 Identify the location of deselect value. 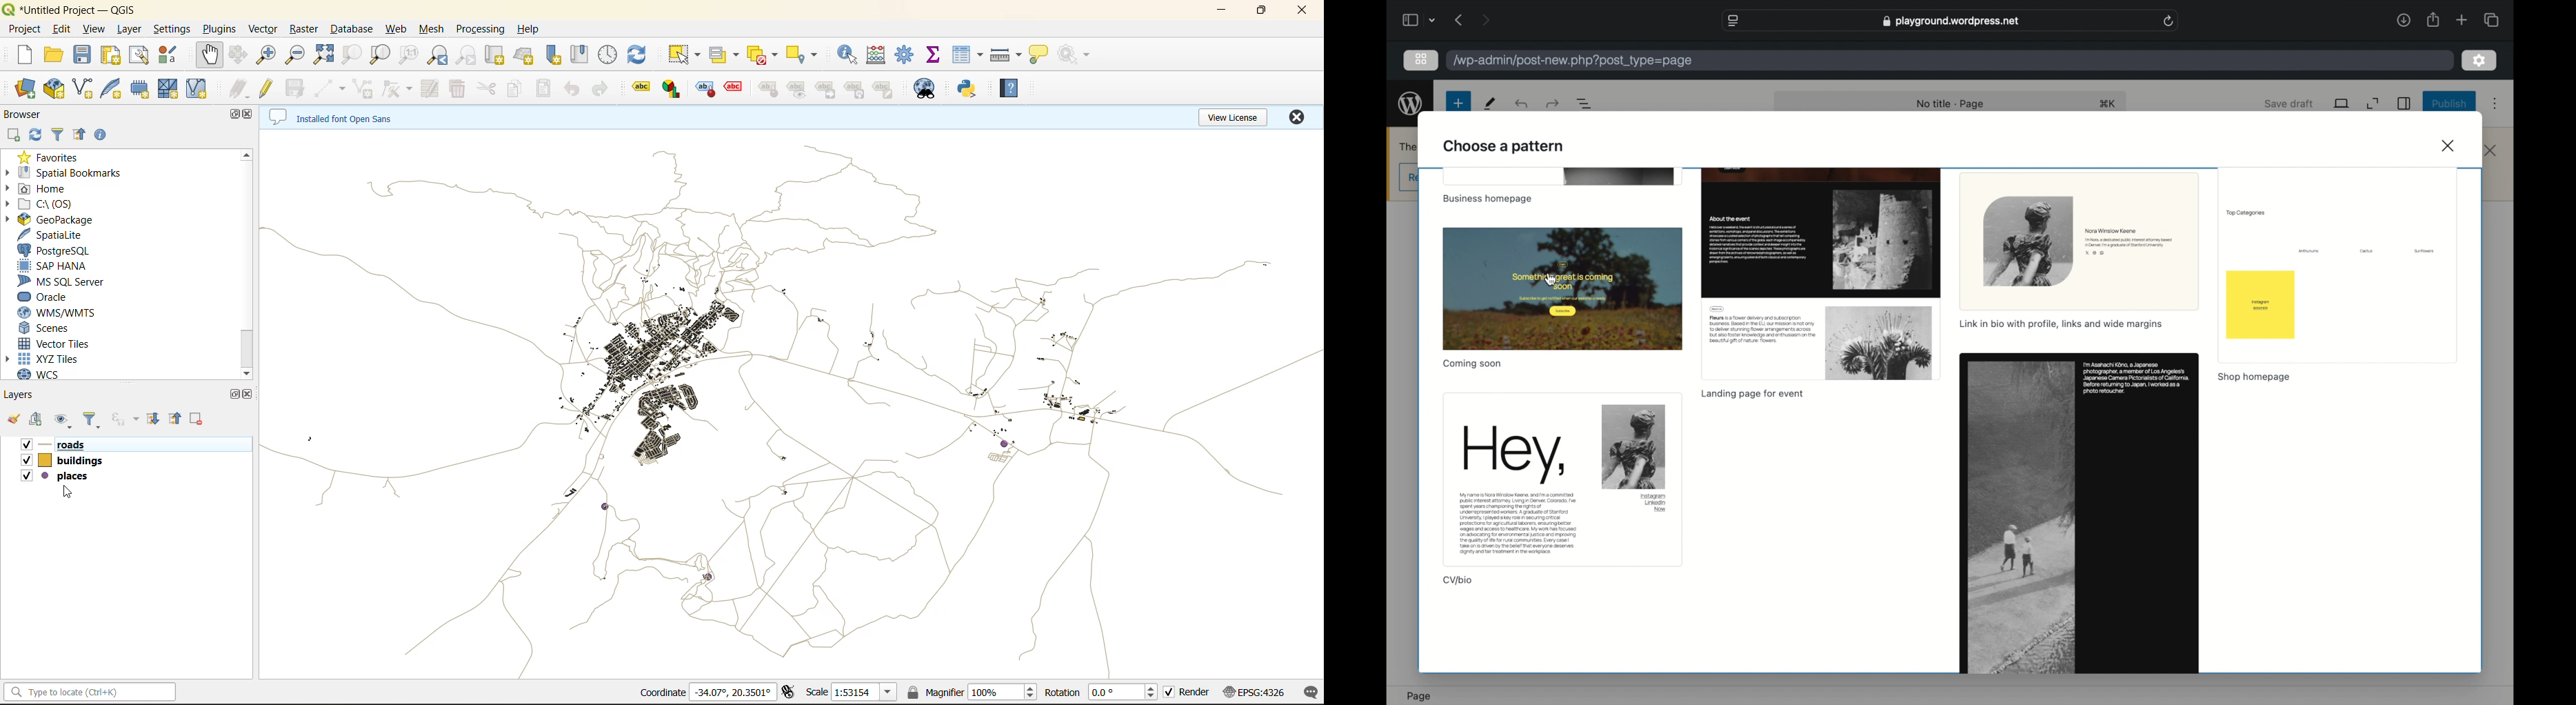
(762, 53).